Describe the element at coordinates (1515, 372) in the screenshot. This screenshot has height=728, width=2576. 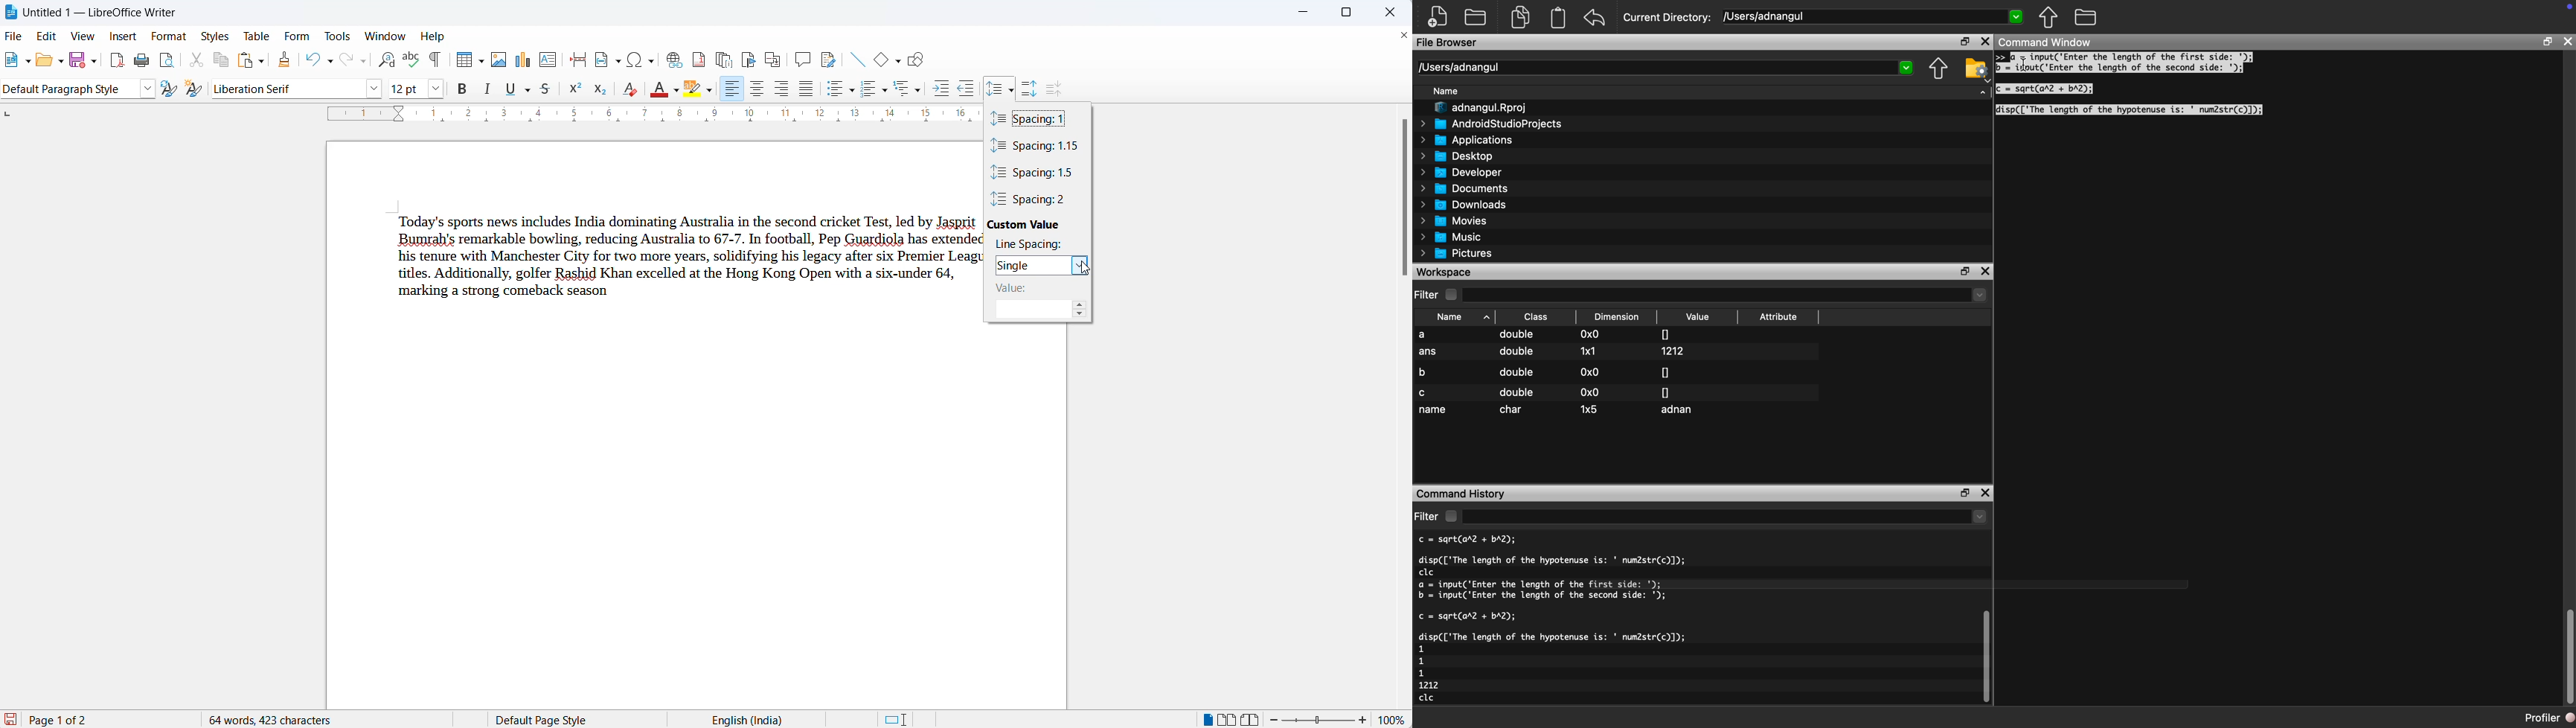
I see `double` at that location.